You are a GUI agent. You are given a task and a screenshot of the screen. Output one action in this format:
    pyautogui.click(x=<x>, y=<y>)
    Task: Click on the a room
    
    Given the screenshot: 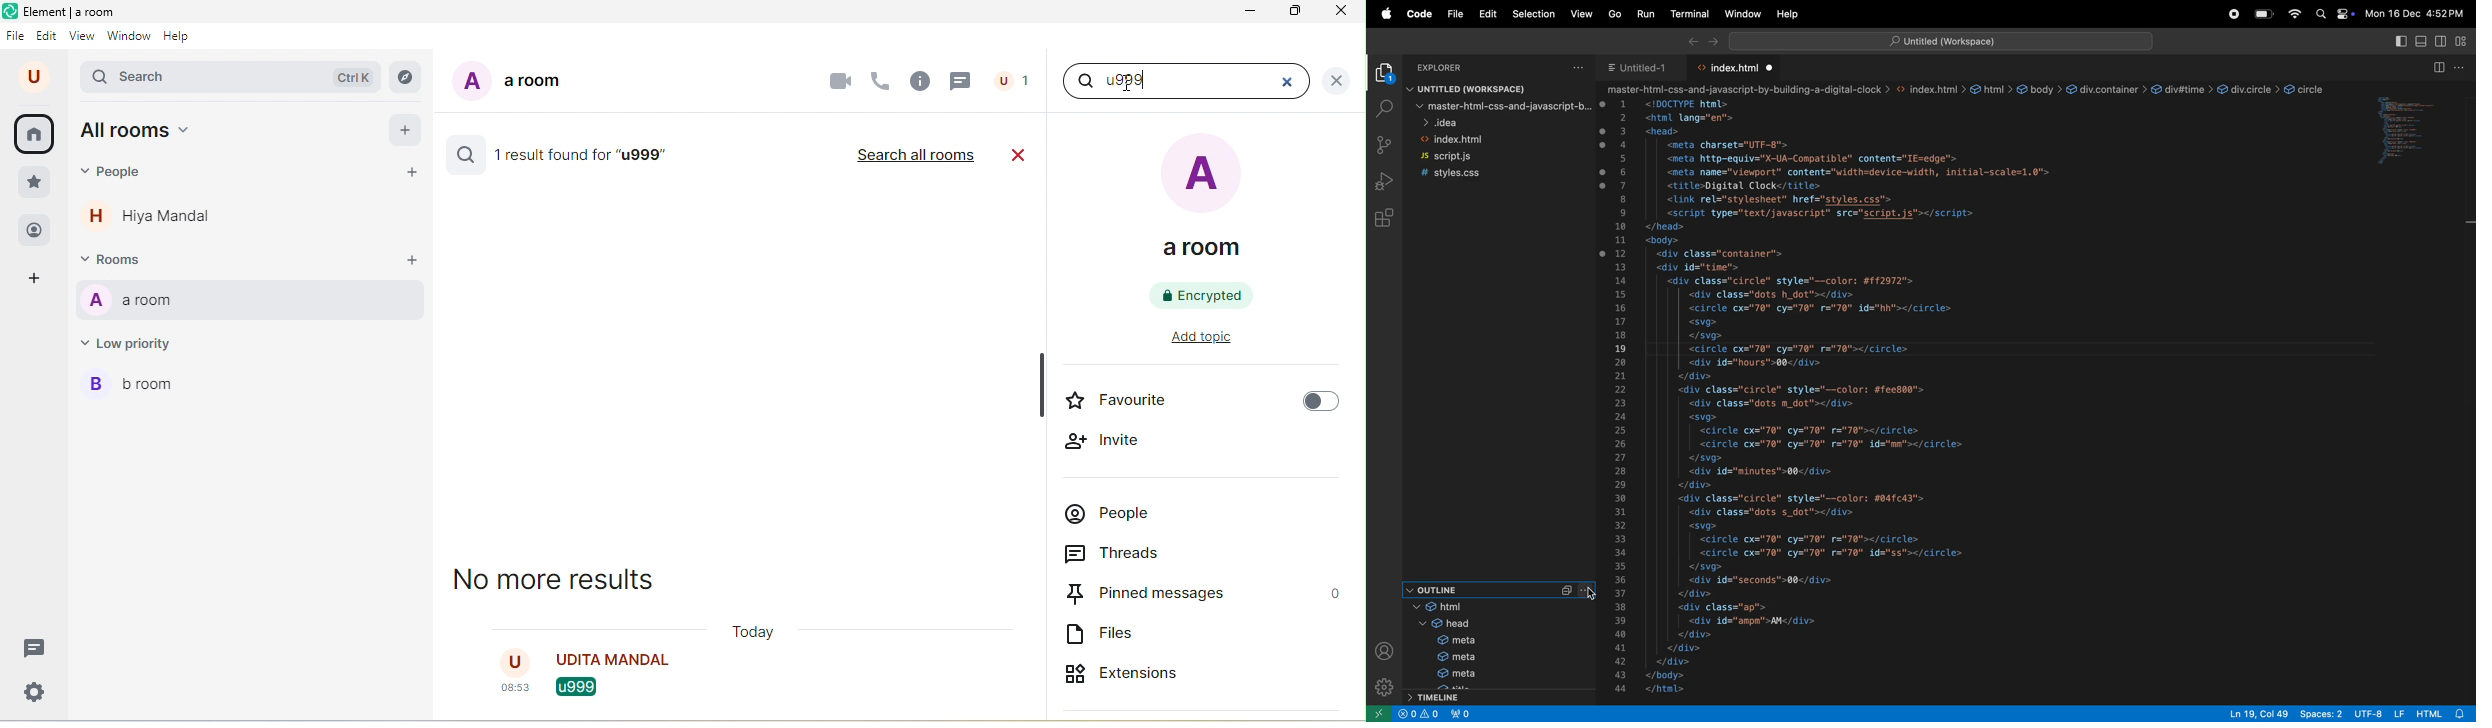 What is the action you would take?
    pyautogui.click(x=250, y=302)
    